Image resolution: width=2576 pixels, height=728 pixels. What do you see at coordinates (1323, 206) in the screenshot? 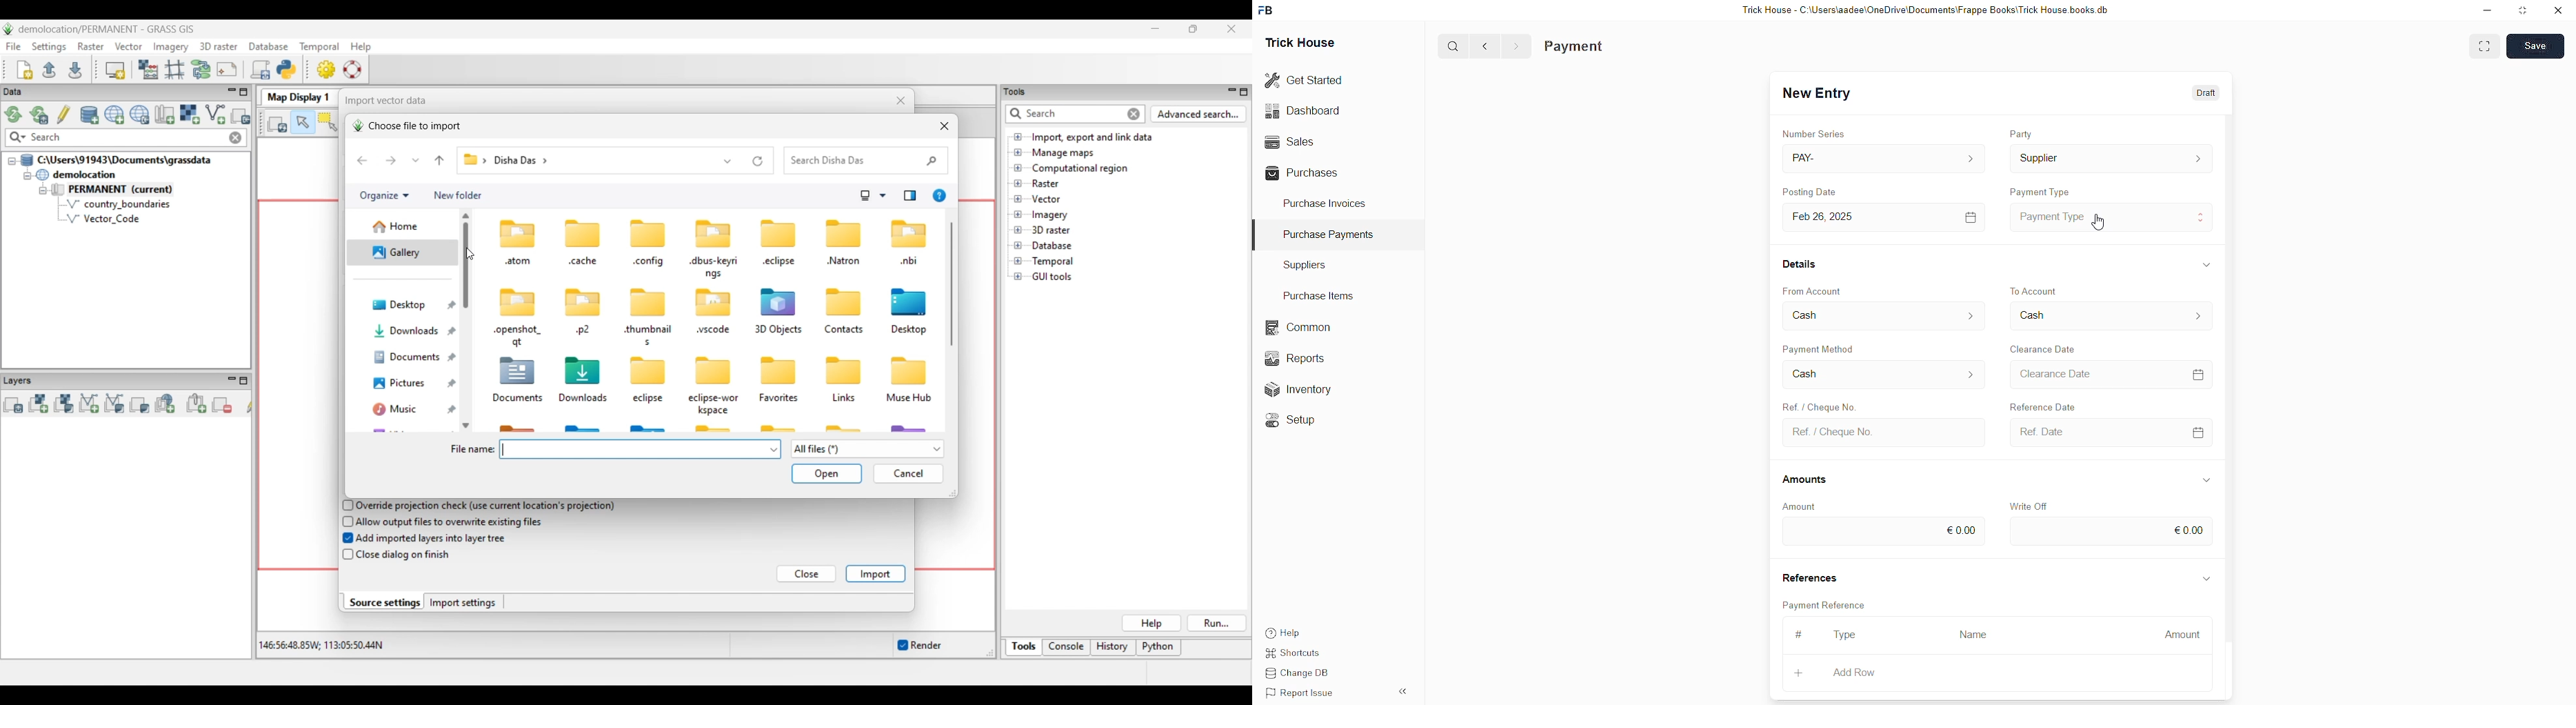
I see `Purchase Invoices` at bounding box center [1323, 206].